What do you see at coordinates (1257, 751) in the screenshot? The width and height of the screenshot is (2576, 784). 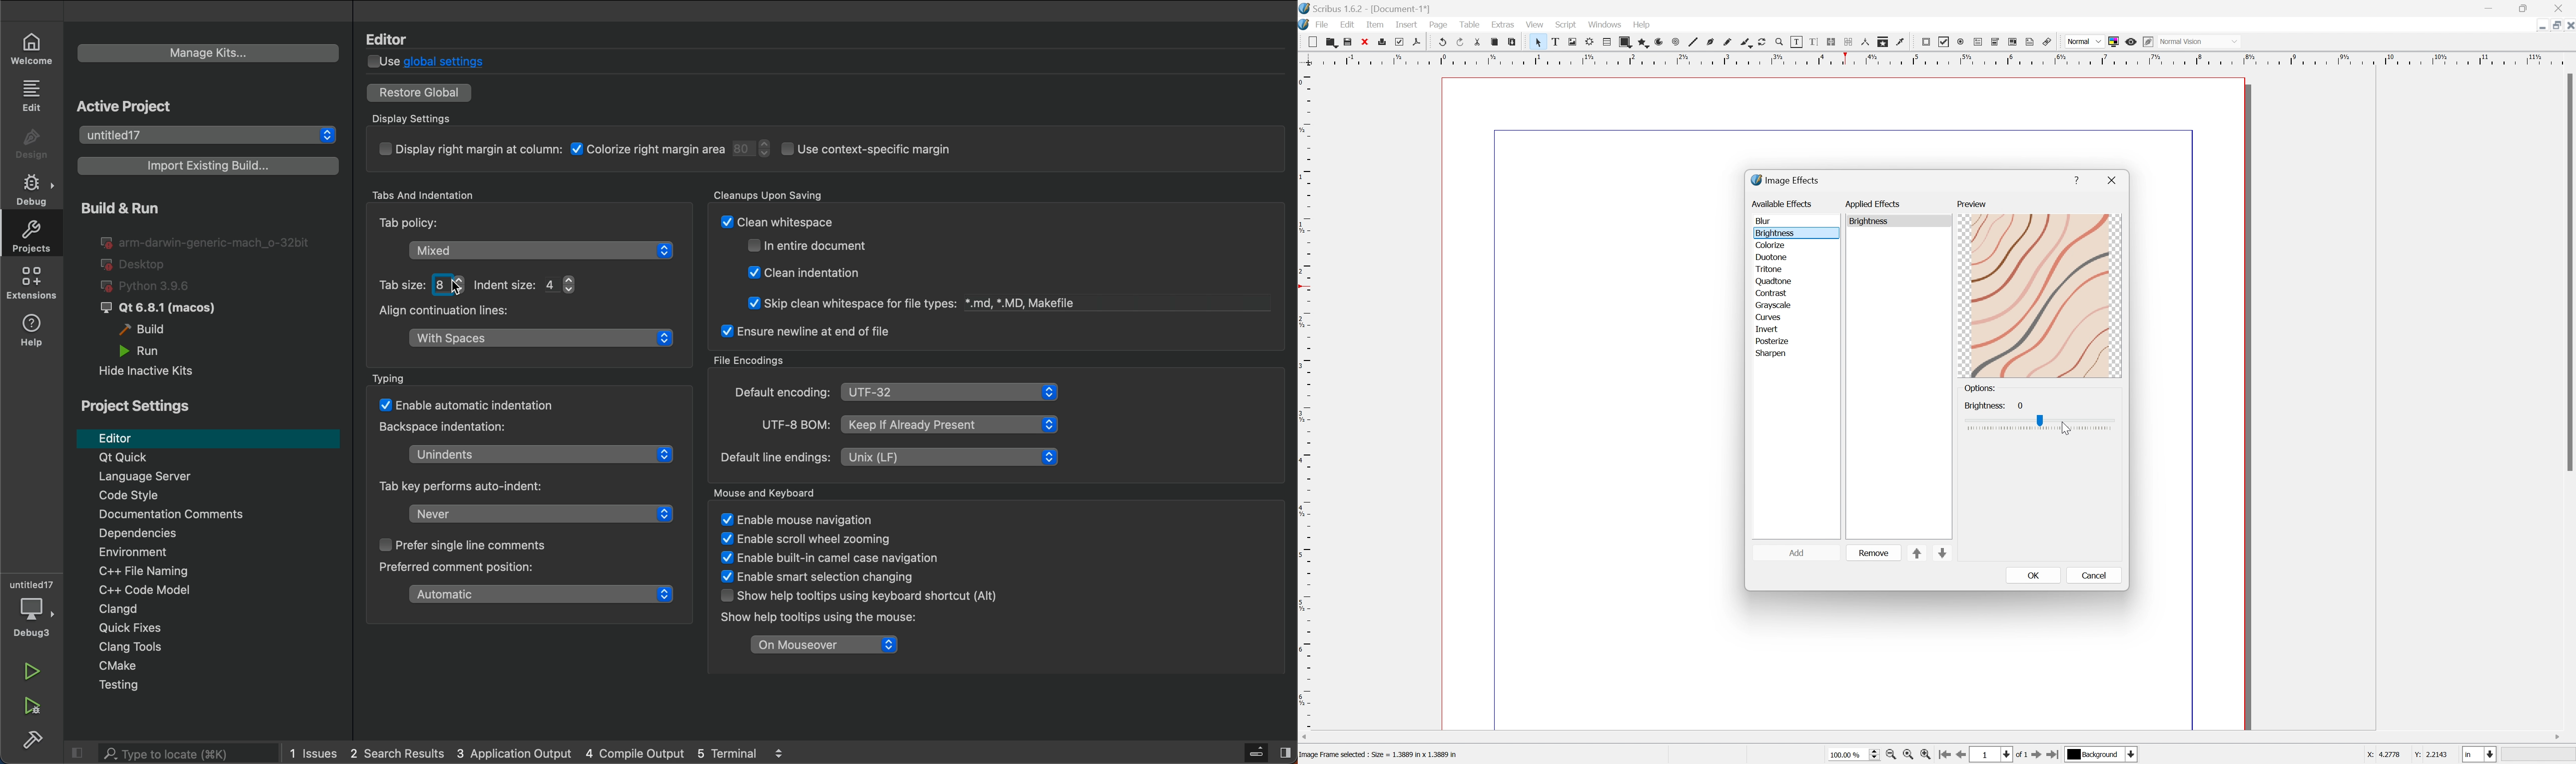 I see `Server` at bounding box center [1257, 751].